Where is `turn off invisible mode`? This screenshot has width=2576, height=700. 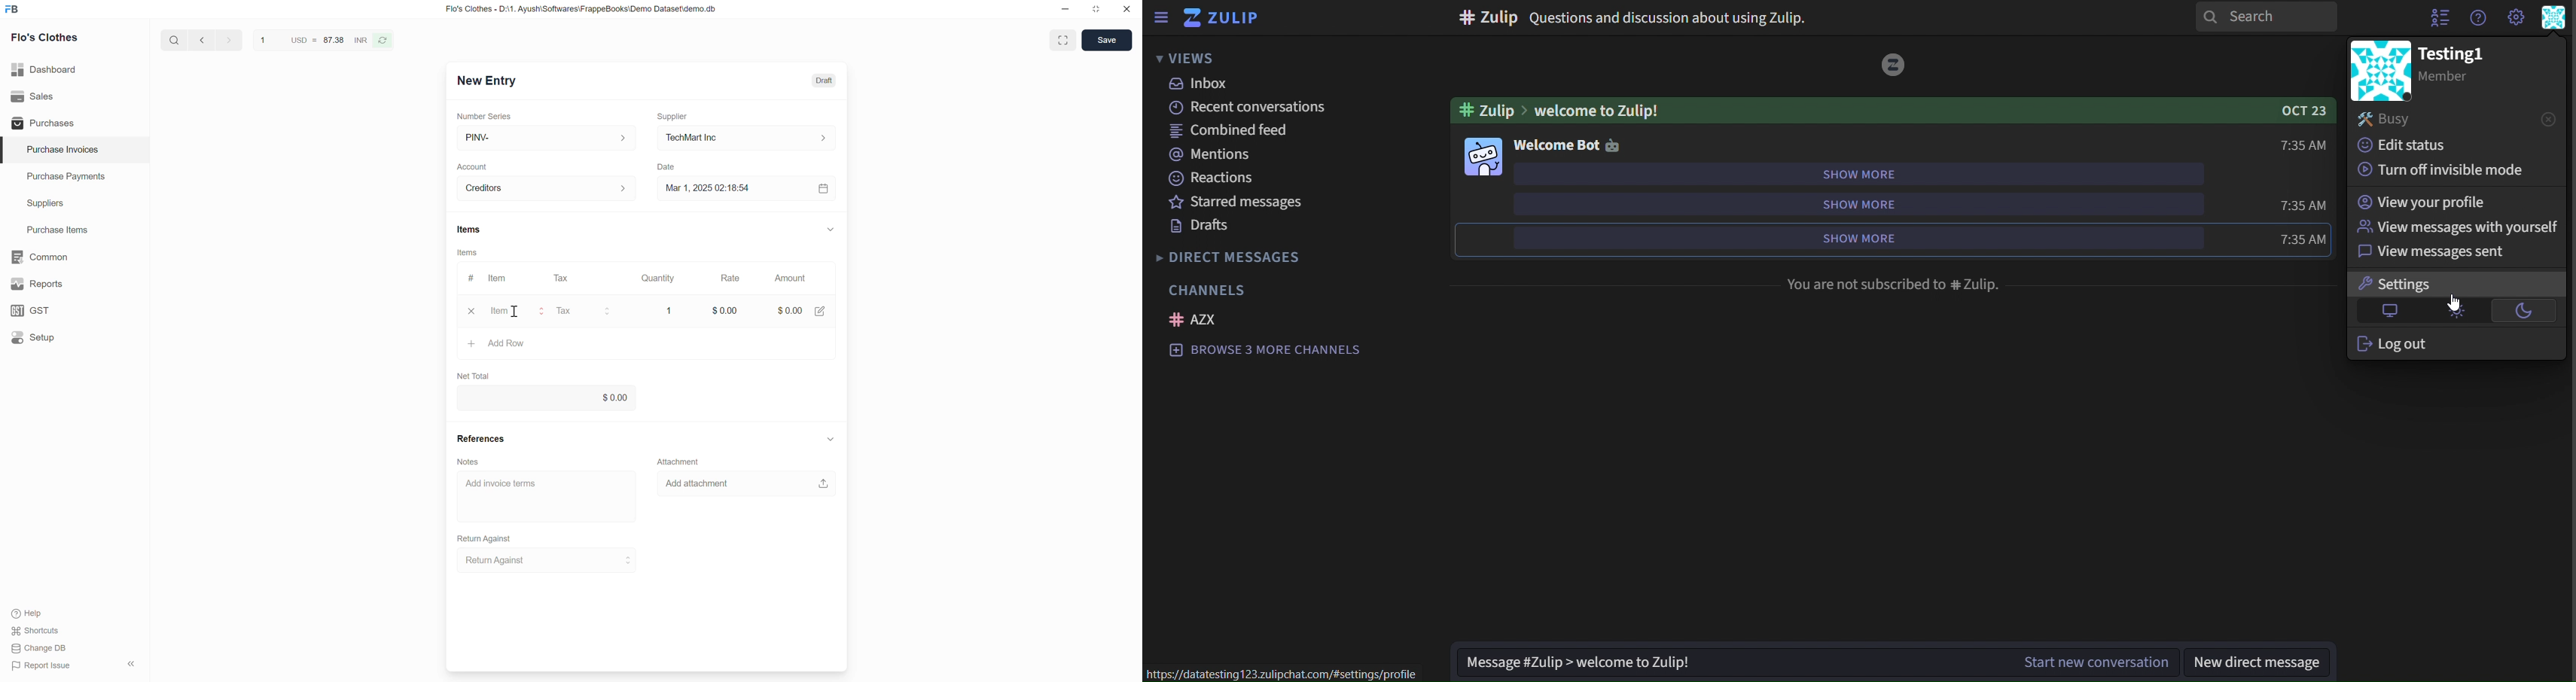 turn off invisible mode is located at coordinates (2442, 169).